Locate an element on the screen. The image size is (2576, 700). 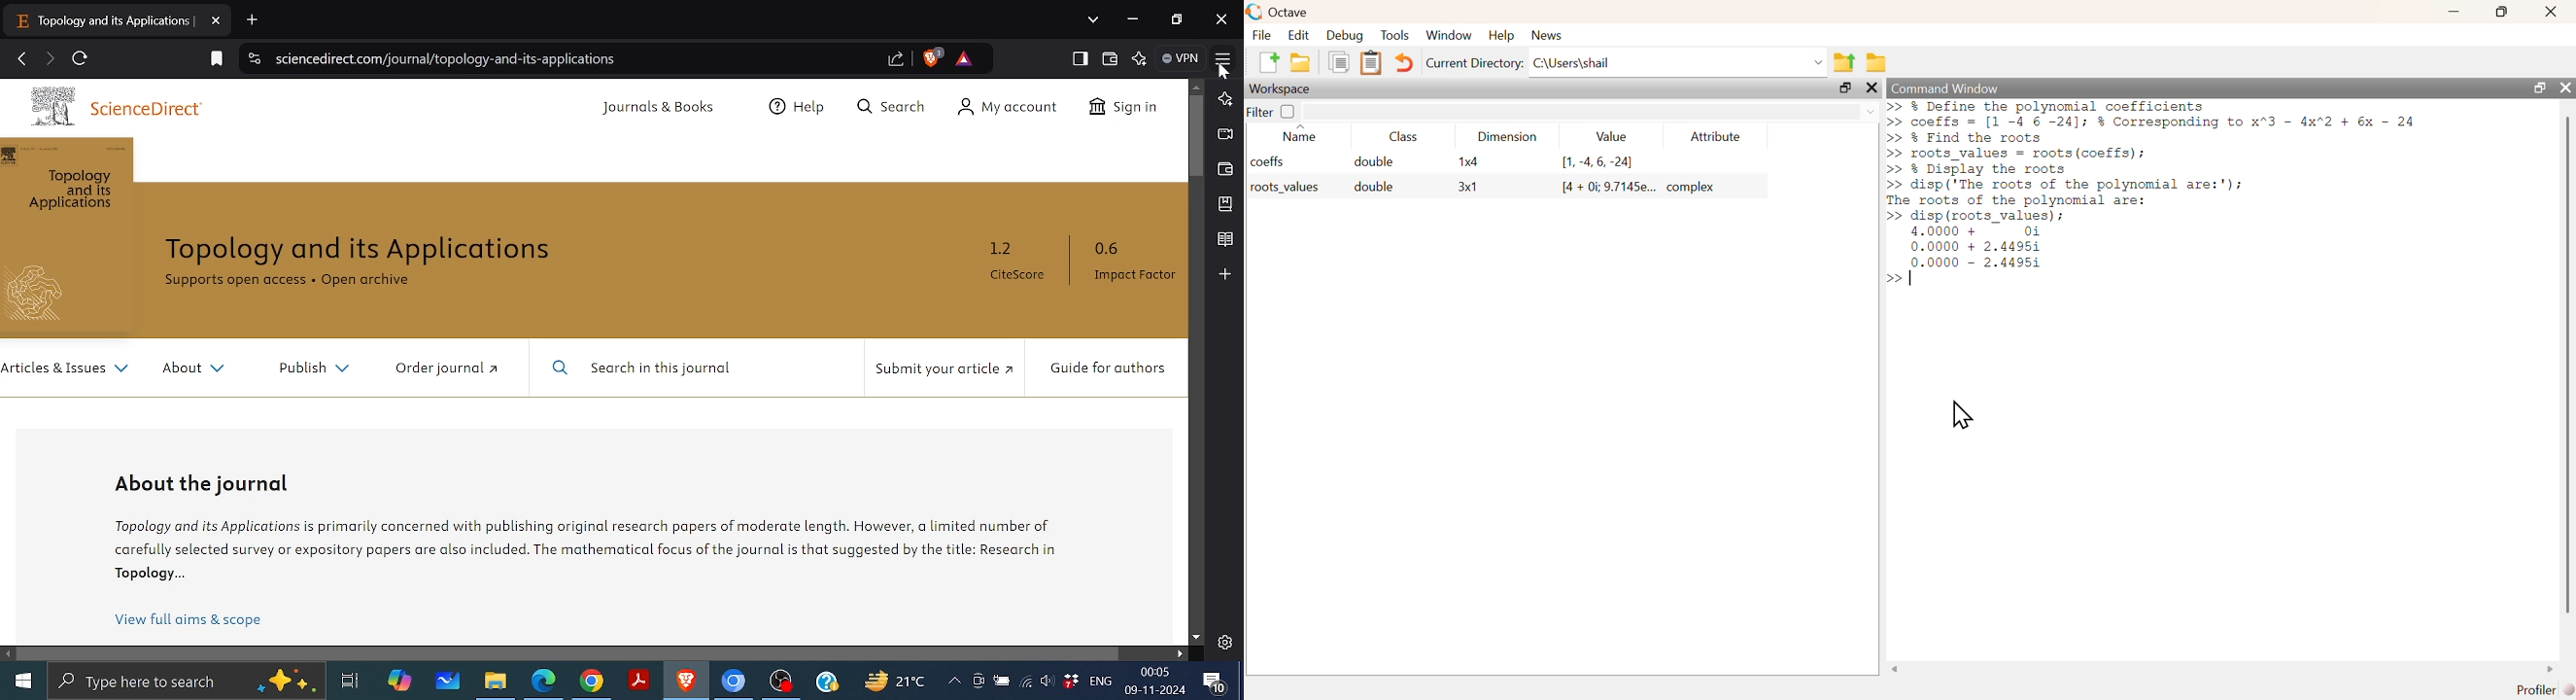
Clipboard is located at coordinates (1369, 63).